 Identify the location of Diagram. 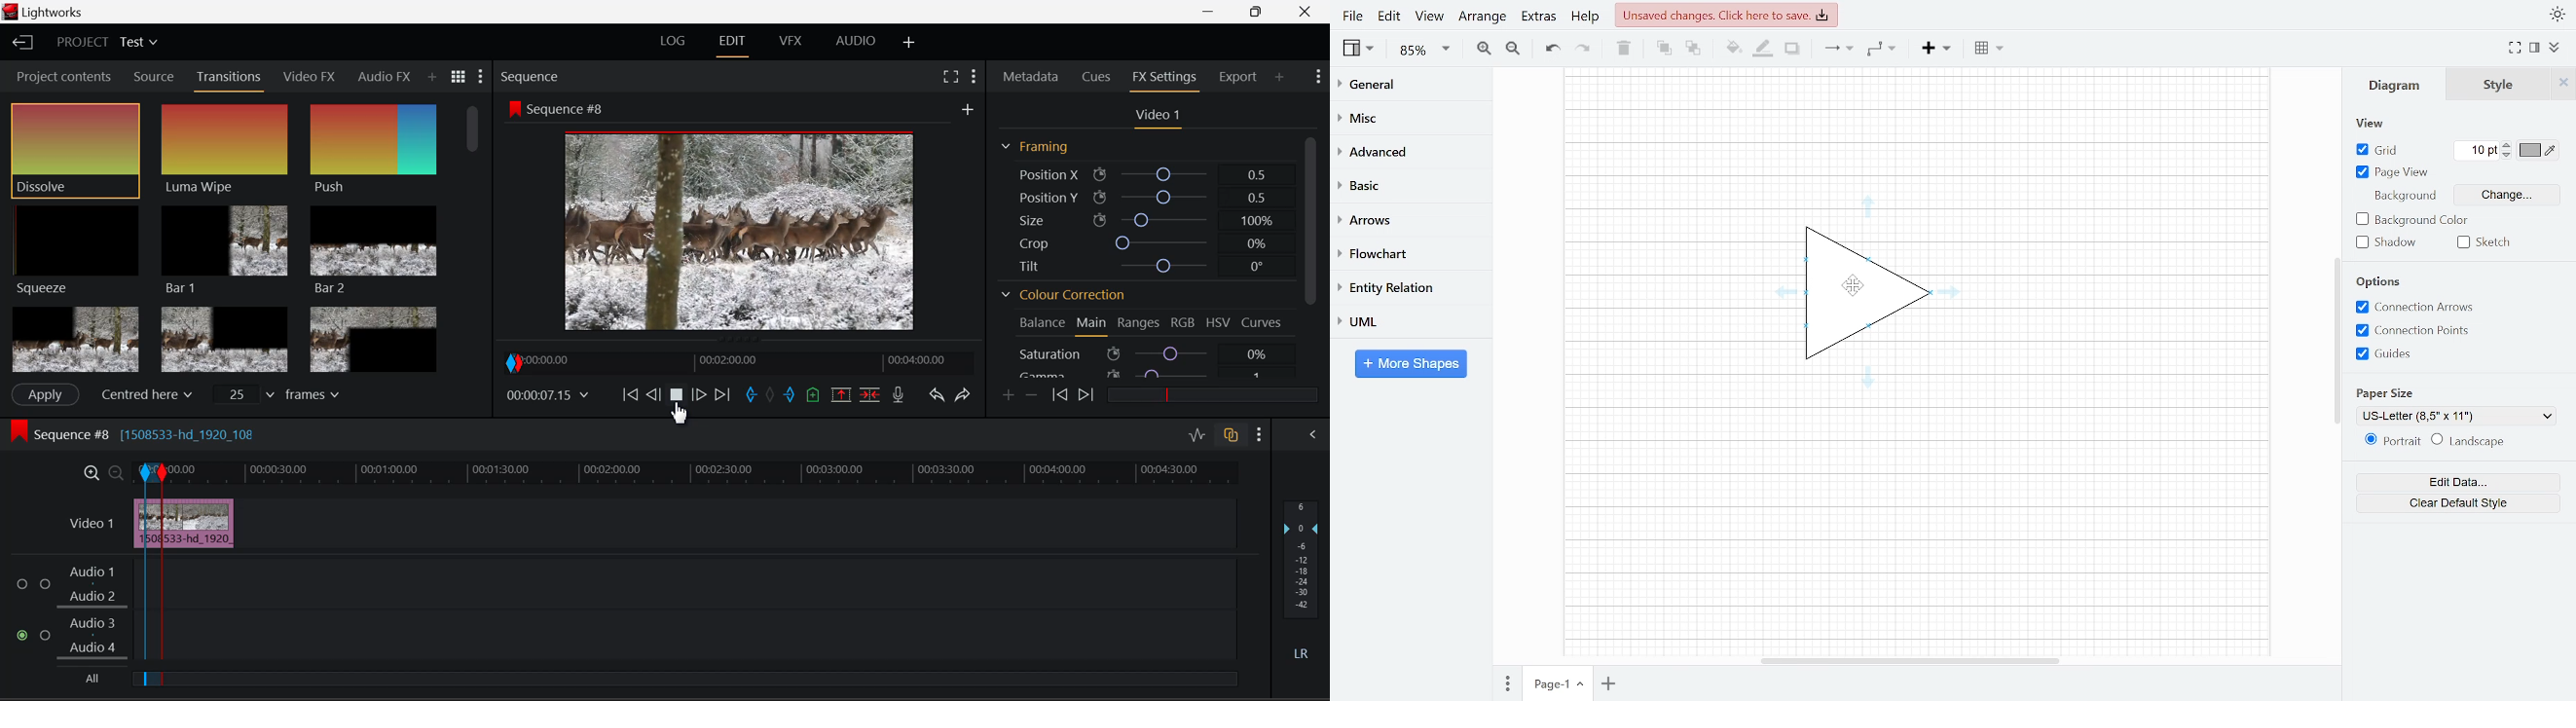
(2394, 85).